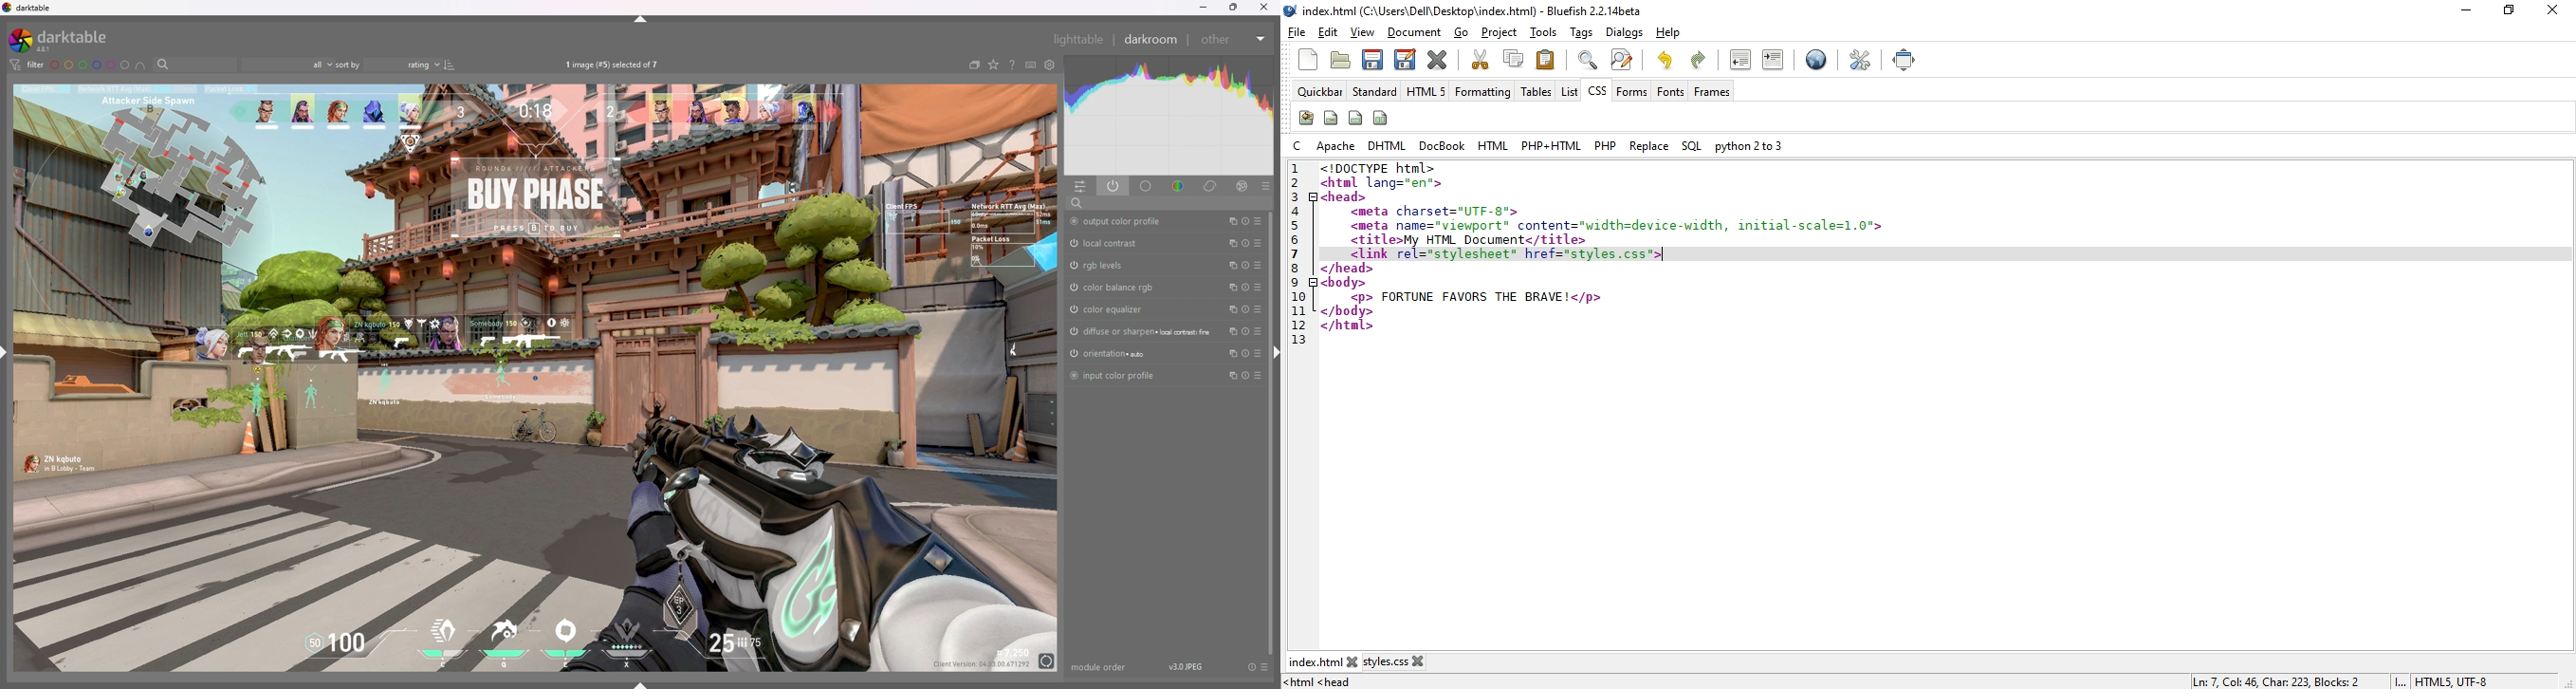 The height and width of the screenshot is (700, 2576). I want to click on multiple instances actions, so click(1230, 331).